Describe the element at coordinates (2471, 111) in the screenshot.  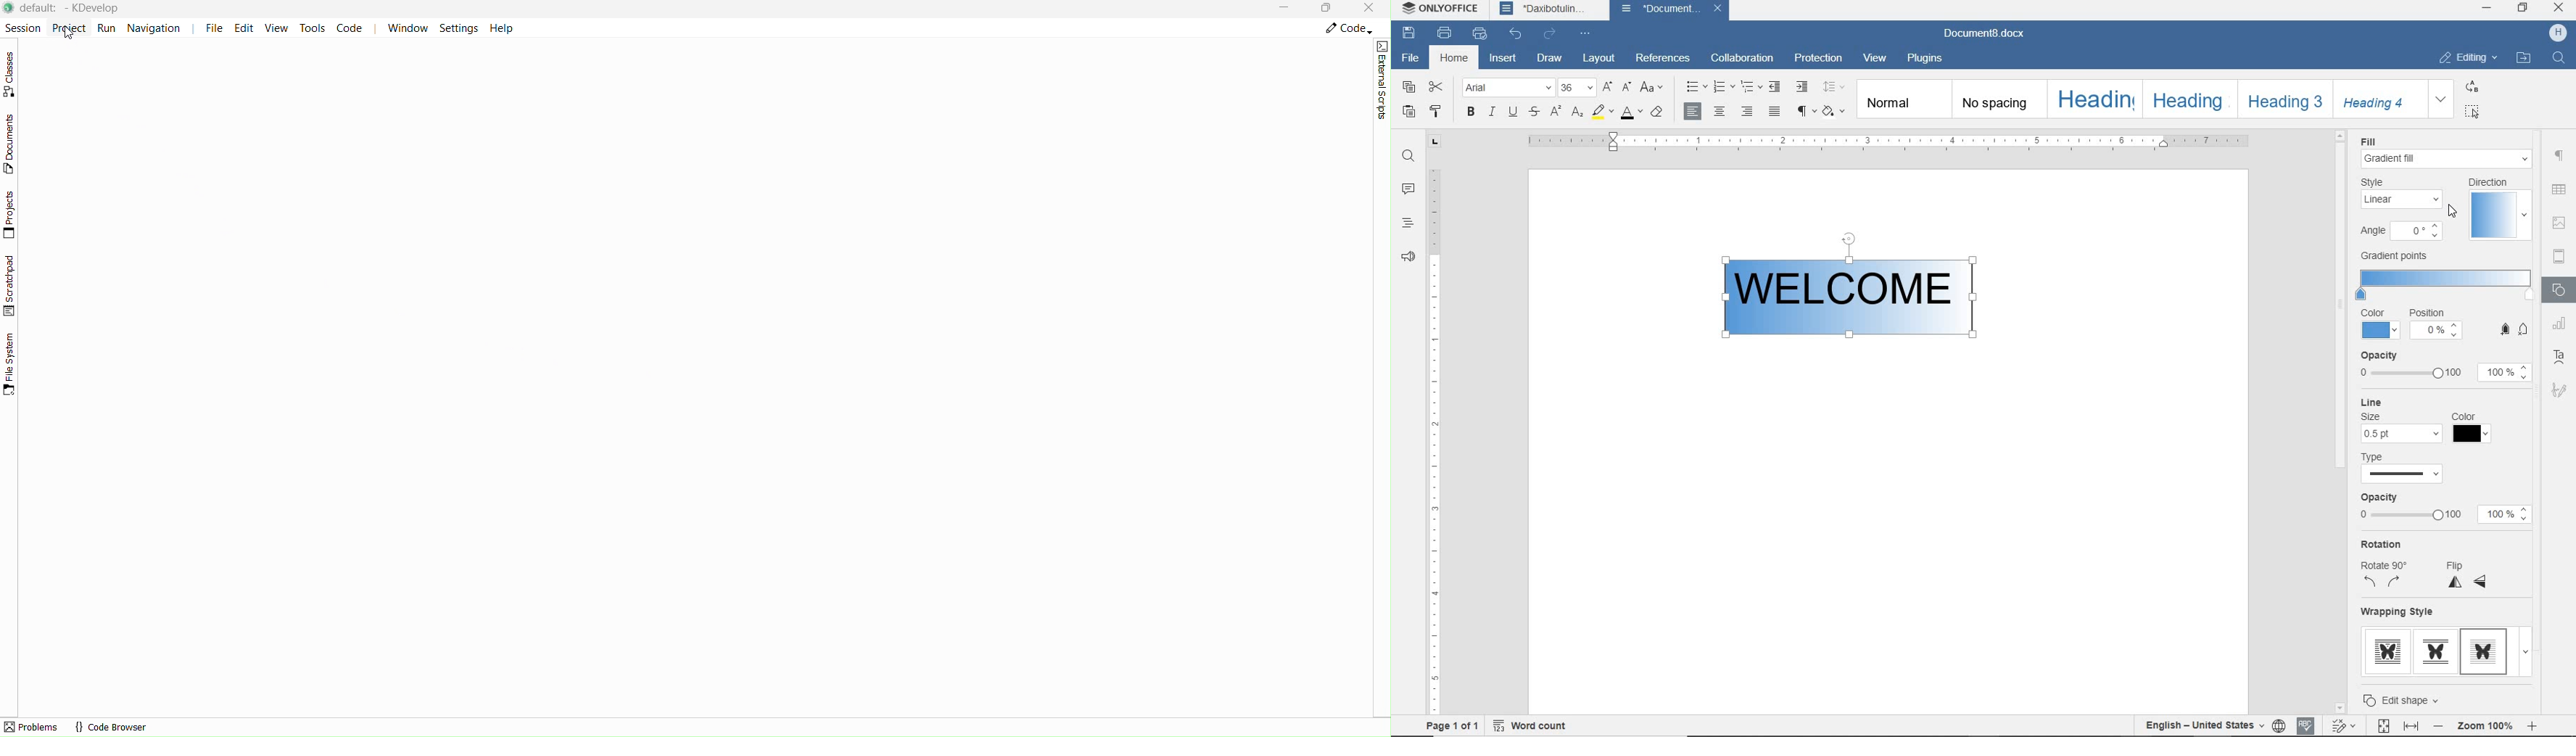
I see `SELECT ALL` at that location.